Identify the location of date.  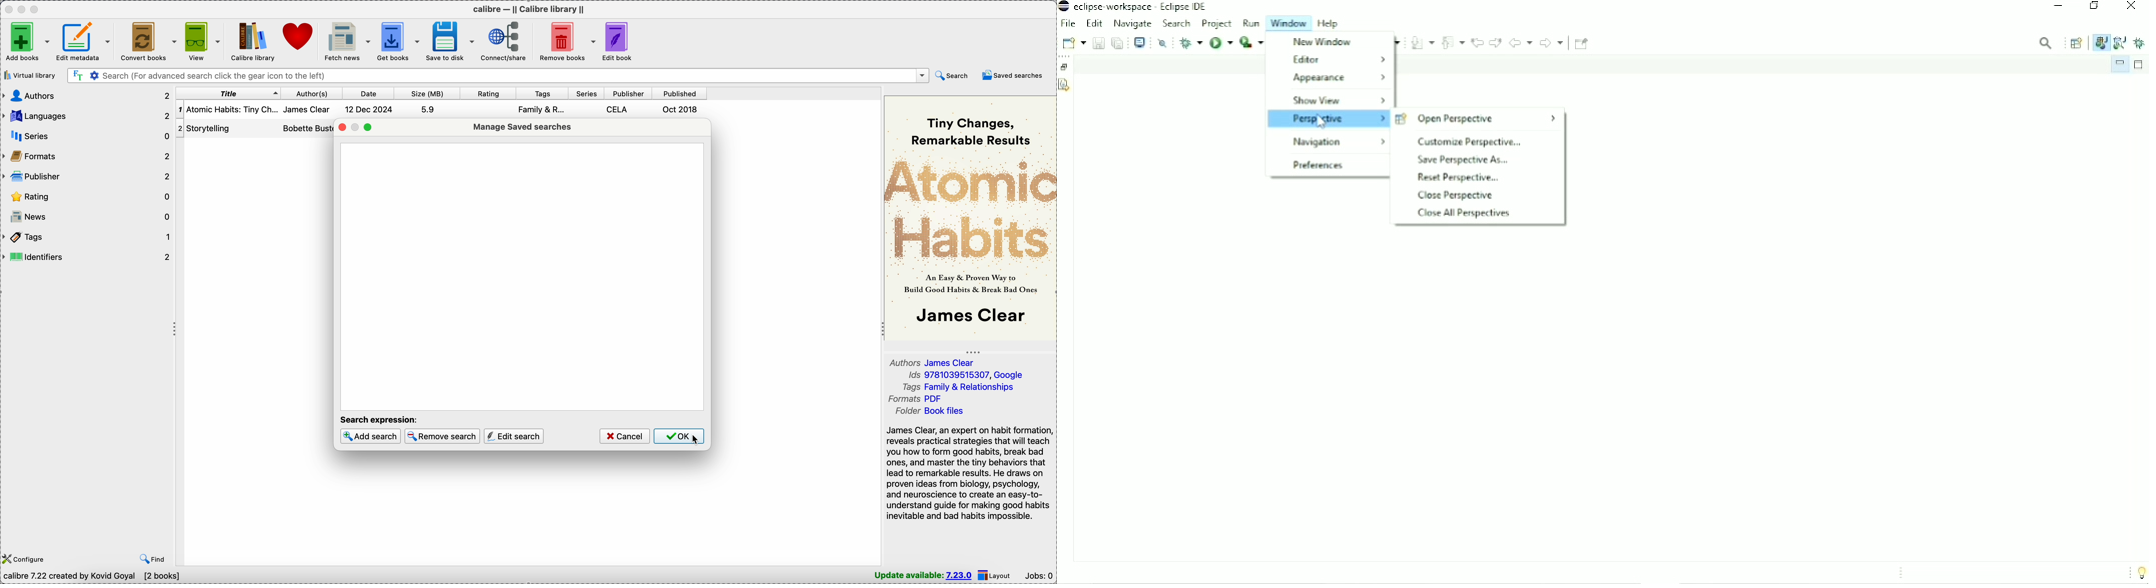
(366, 93).